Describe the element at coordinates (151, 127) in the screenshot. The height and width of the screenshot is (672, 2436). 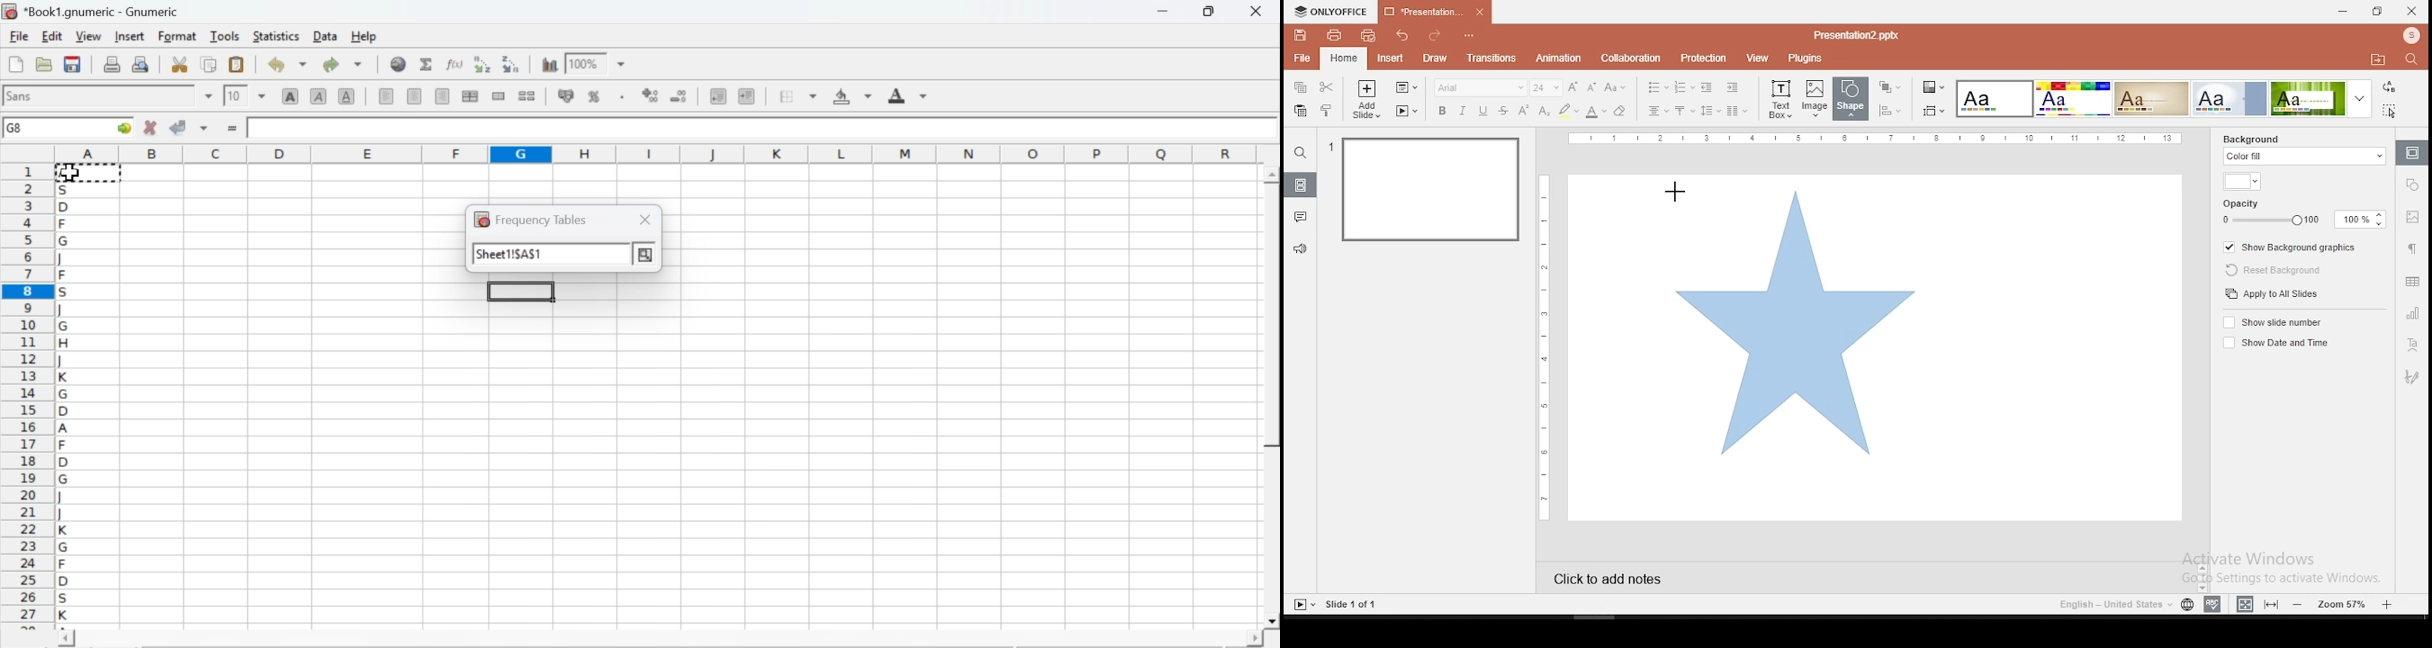
I see `cancel changes` at that location.